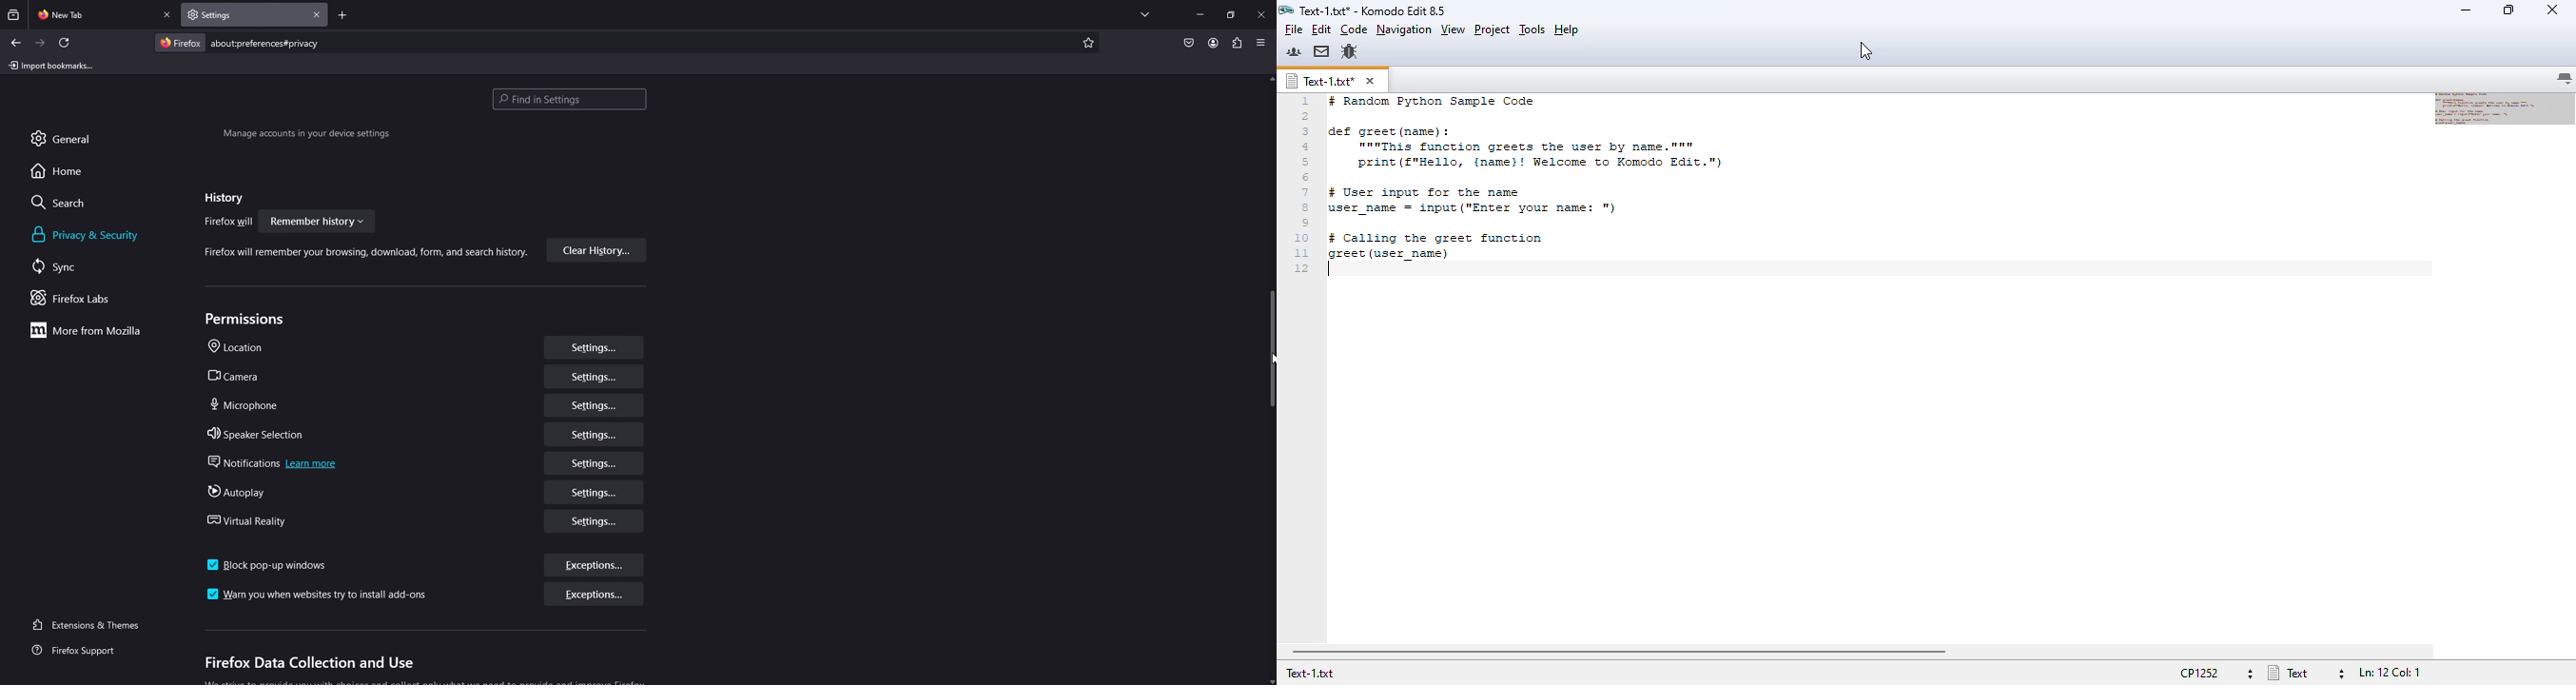 The image size is (2576, 700). What do you see at coordinates (595, 521) in the screenshot?
I see `settings` at bounding box center [595, 521].